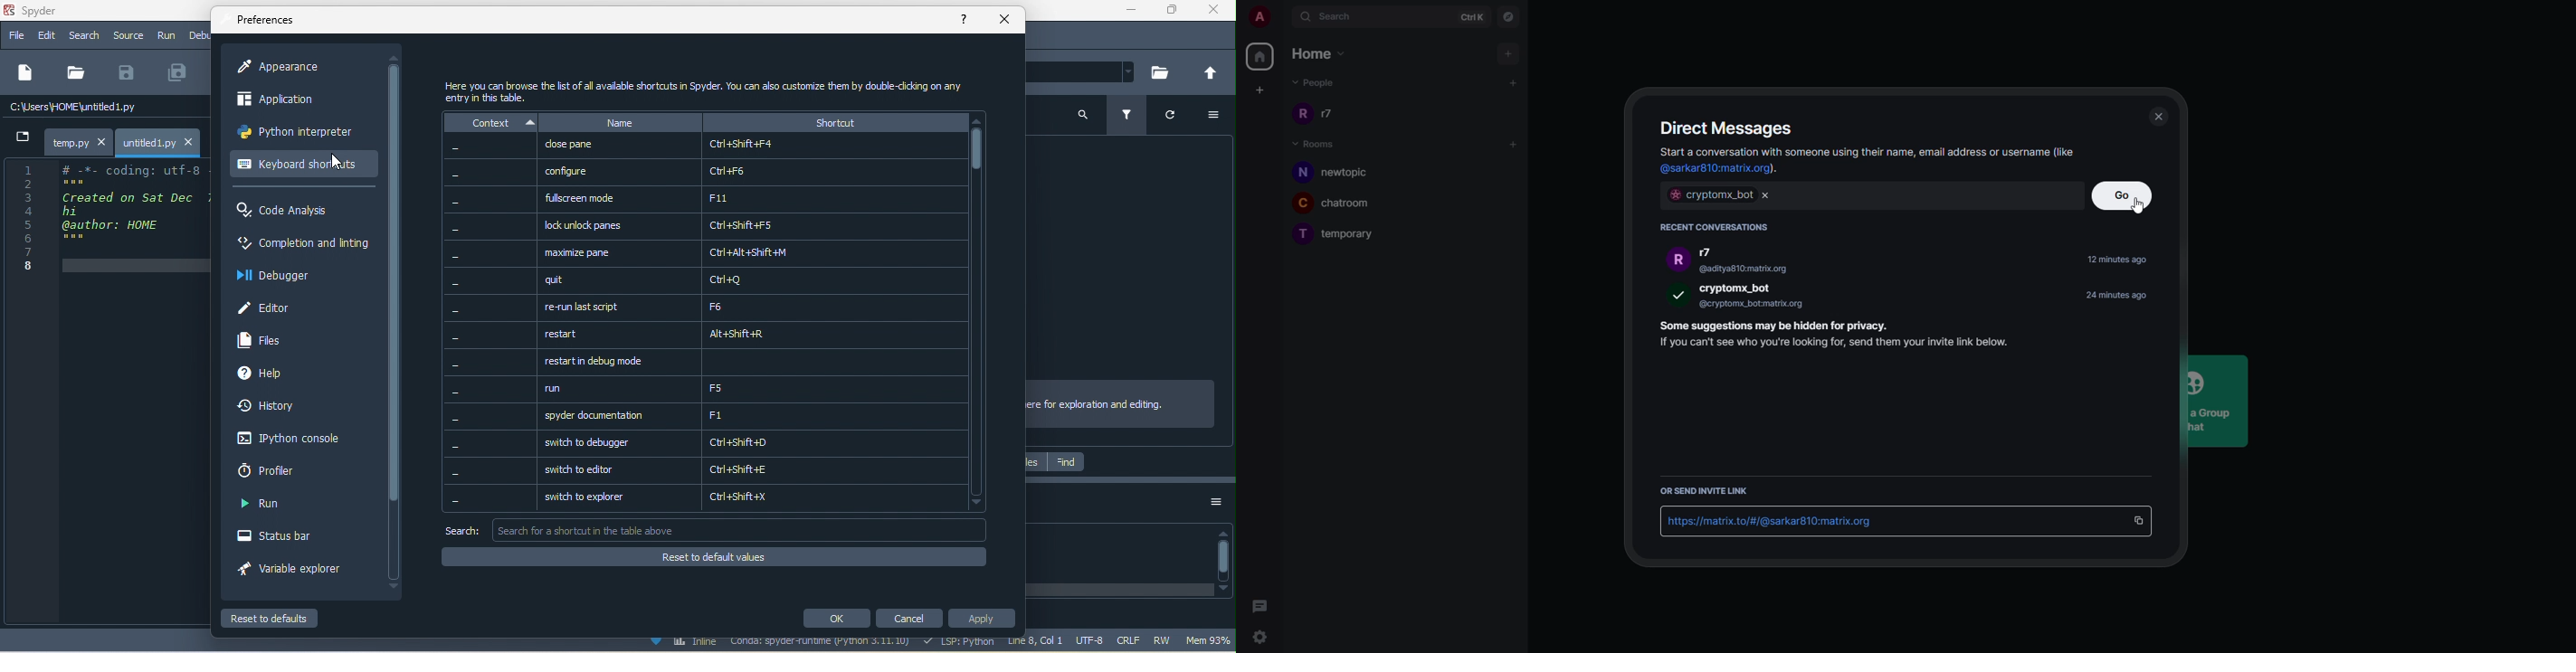 The height and width of the screenshot is (672, 2576). Describe the element at coordinates (1333, 113) in the screenshot. I see `r7` at that location.